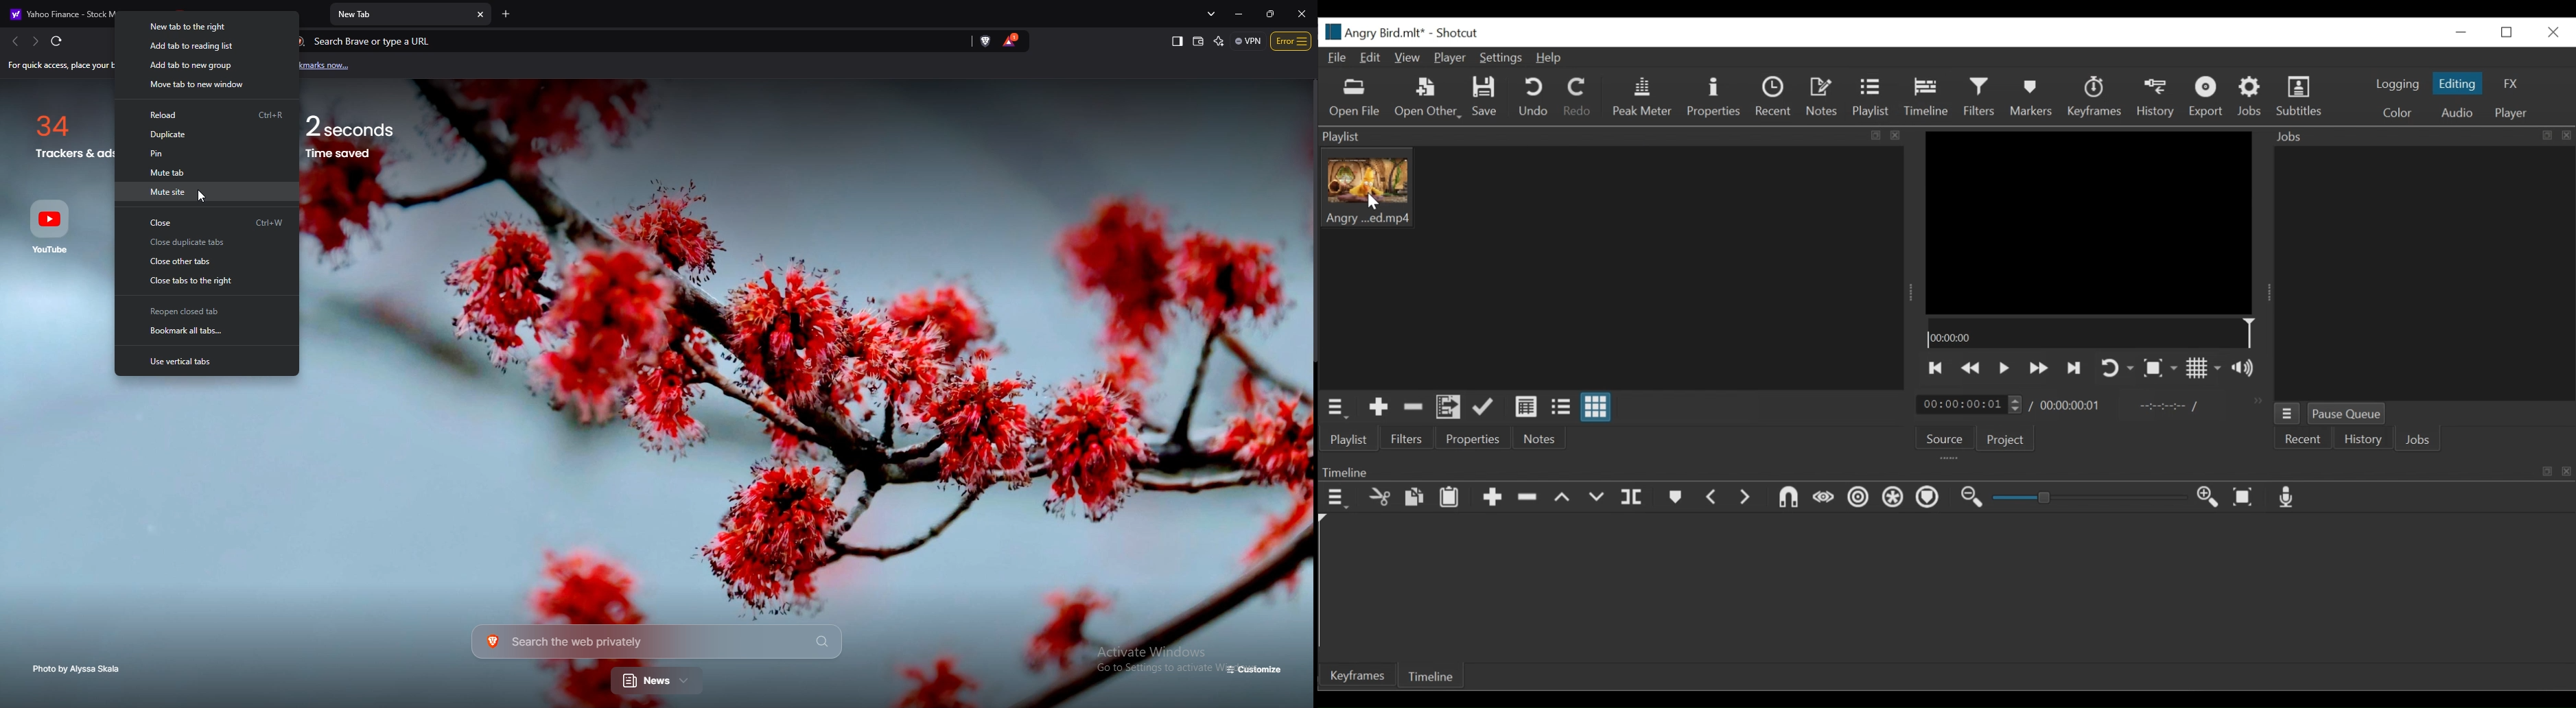  I want to click on Help, so click(1550, 58).